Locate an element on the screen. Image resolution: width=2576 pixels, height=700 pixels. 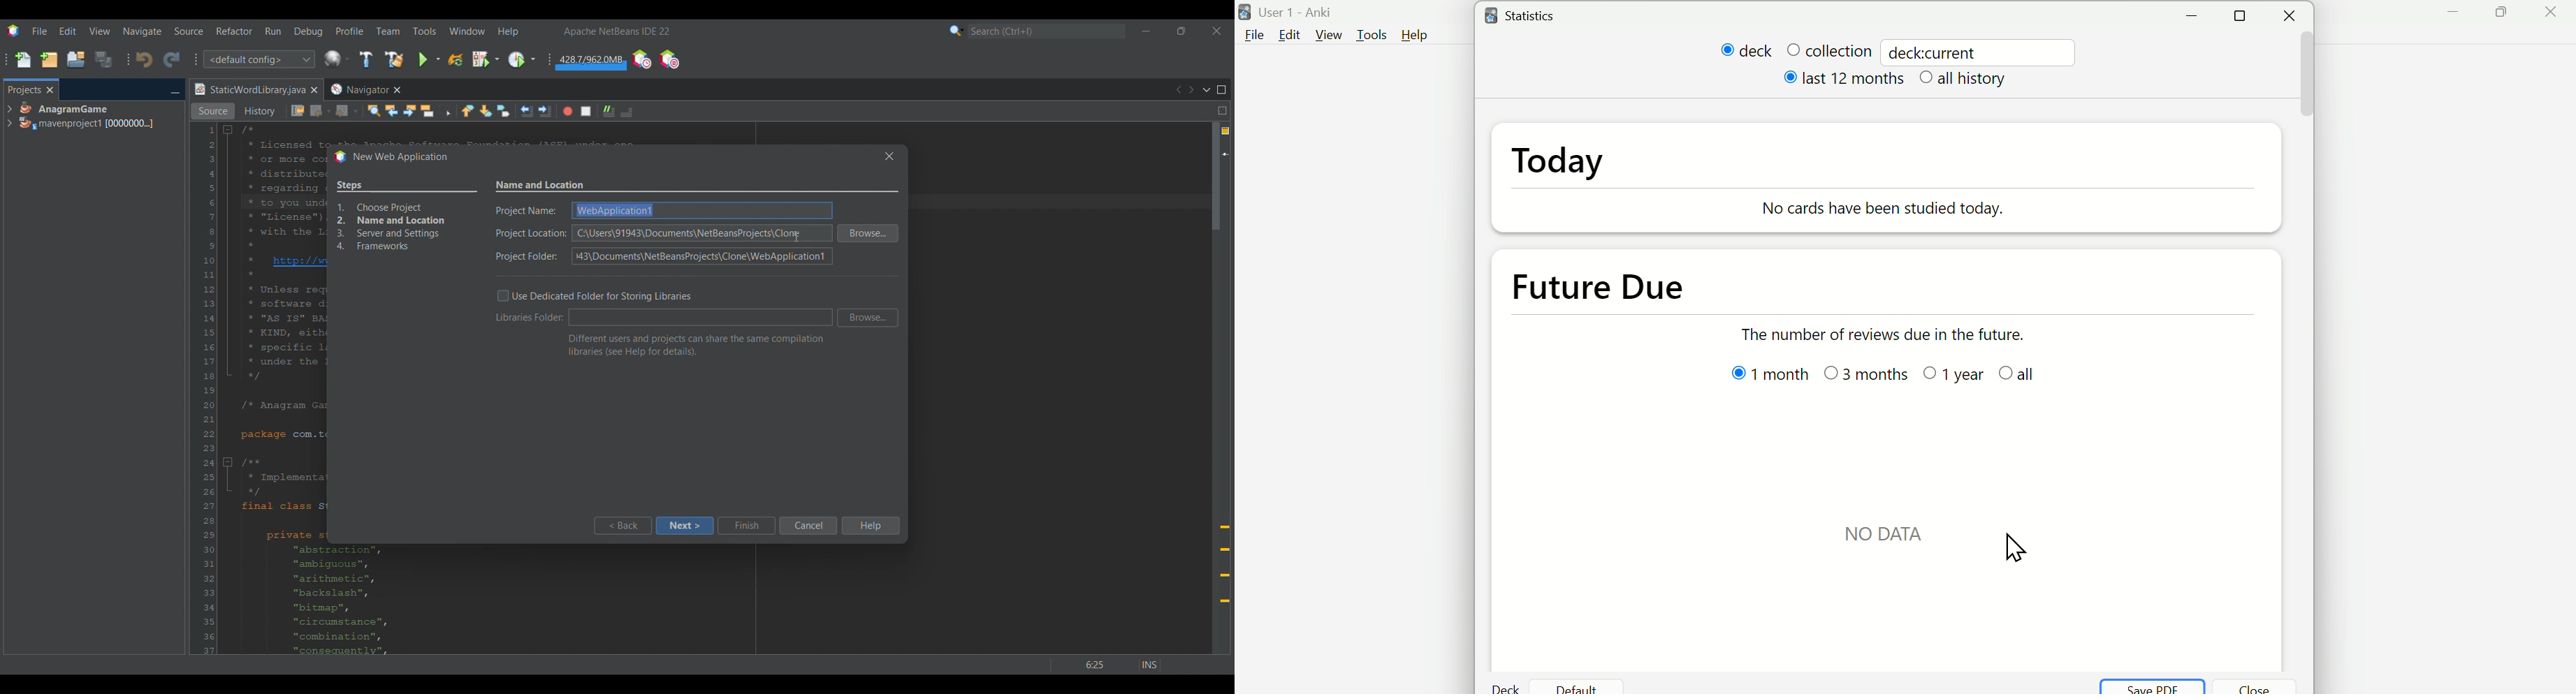
Save all is located at coordinates (104, 59).